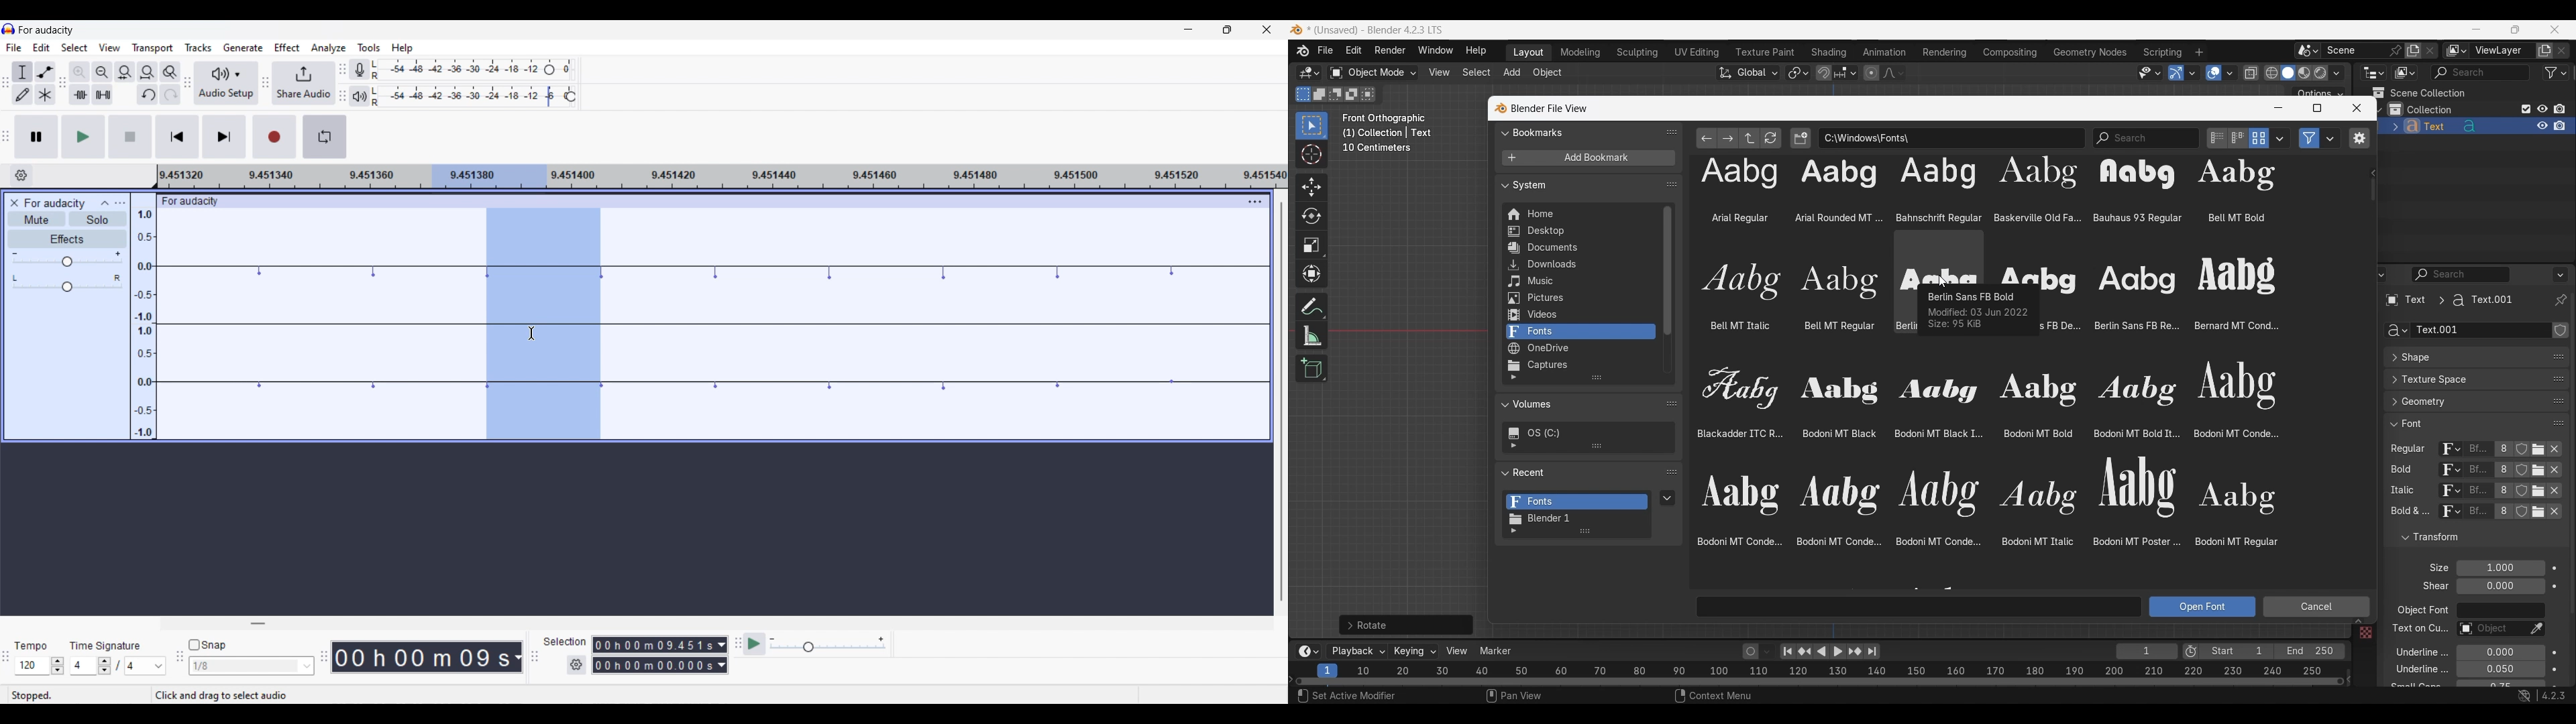  Describe the element at coordinates (2559, 553) in the screenshot. I see `Change order in the list` at that location.